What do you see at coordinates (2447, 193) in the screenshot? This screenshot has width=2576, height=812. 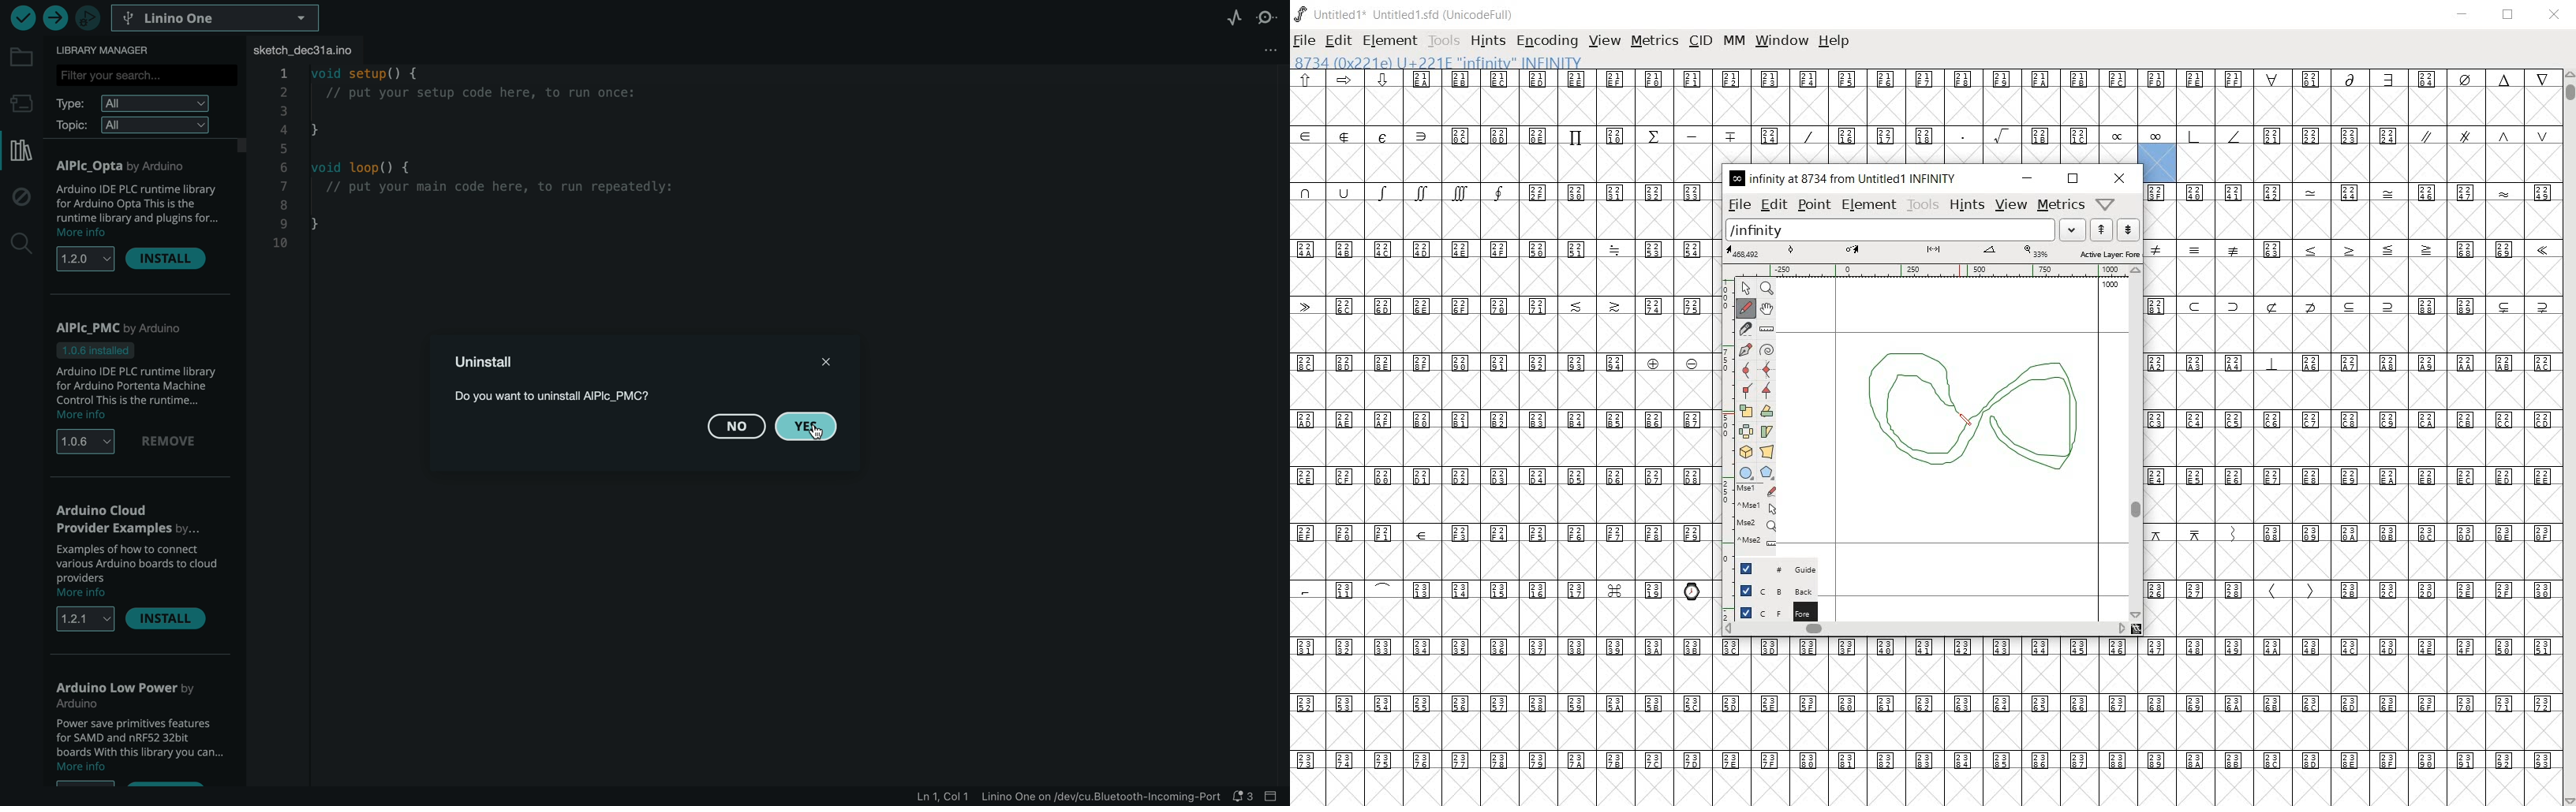 I see `Unicode code points` at bounding box center [2447, 193].